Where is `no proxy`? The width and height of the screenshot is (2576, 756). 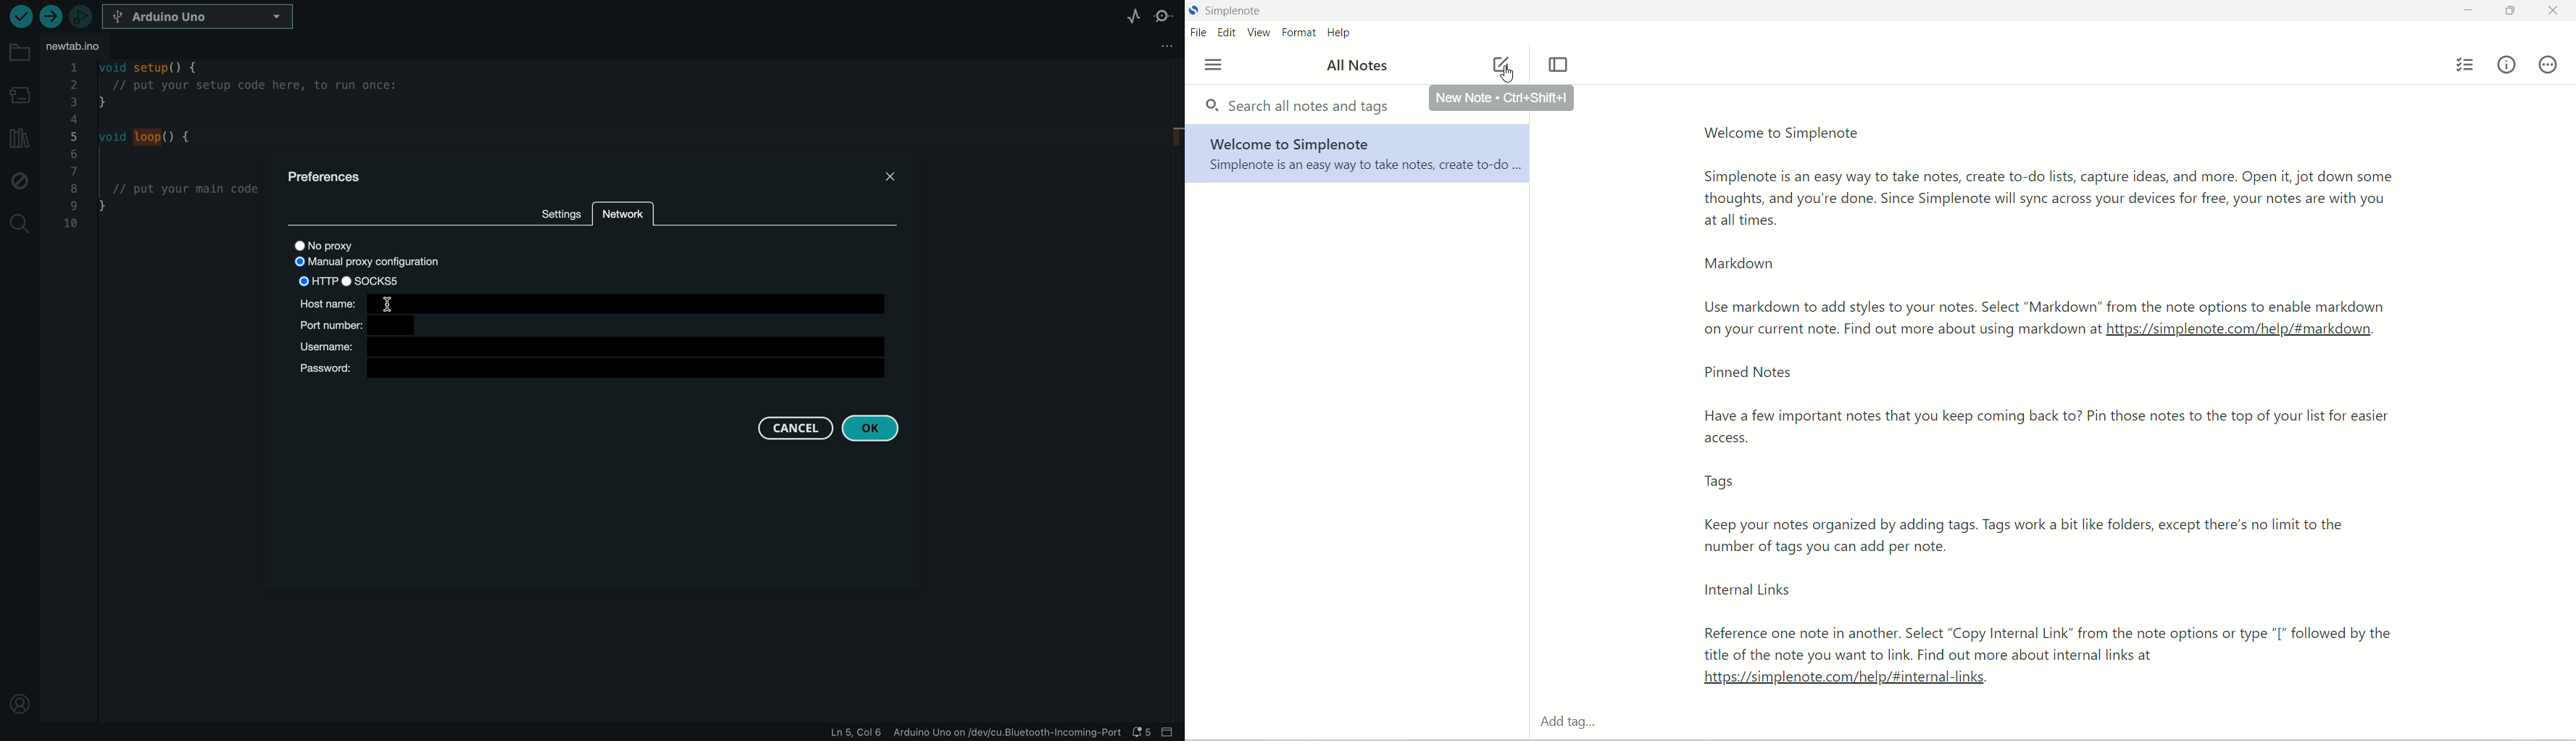
no proxy is located at coordinates (347, 243).